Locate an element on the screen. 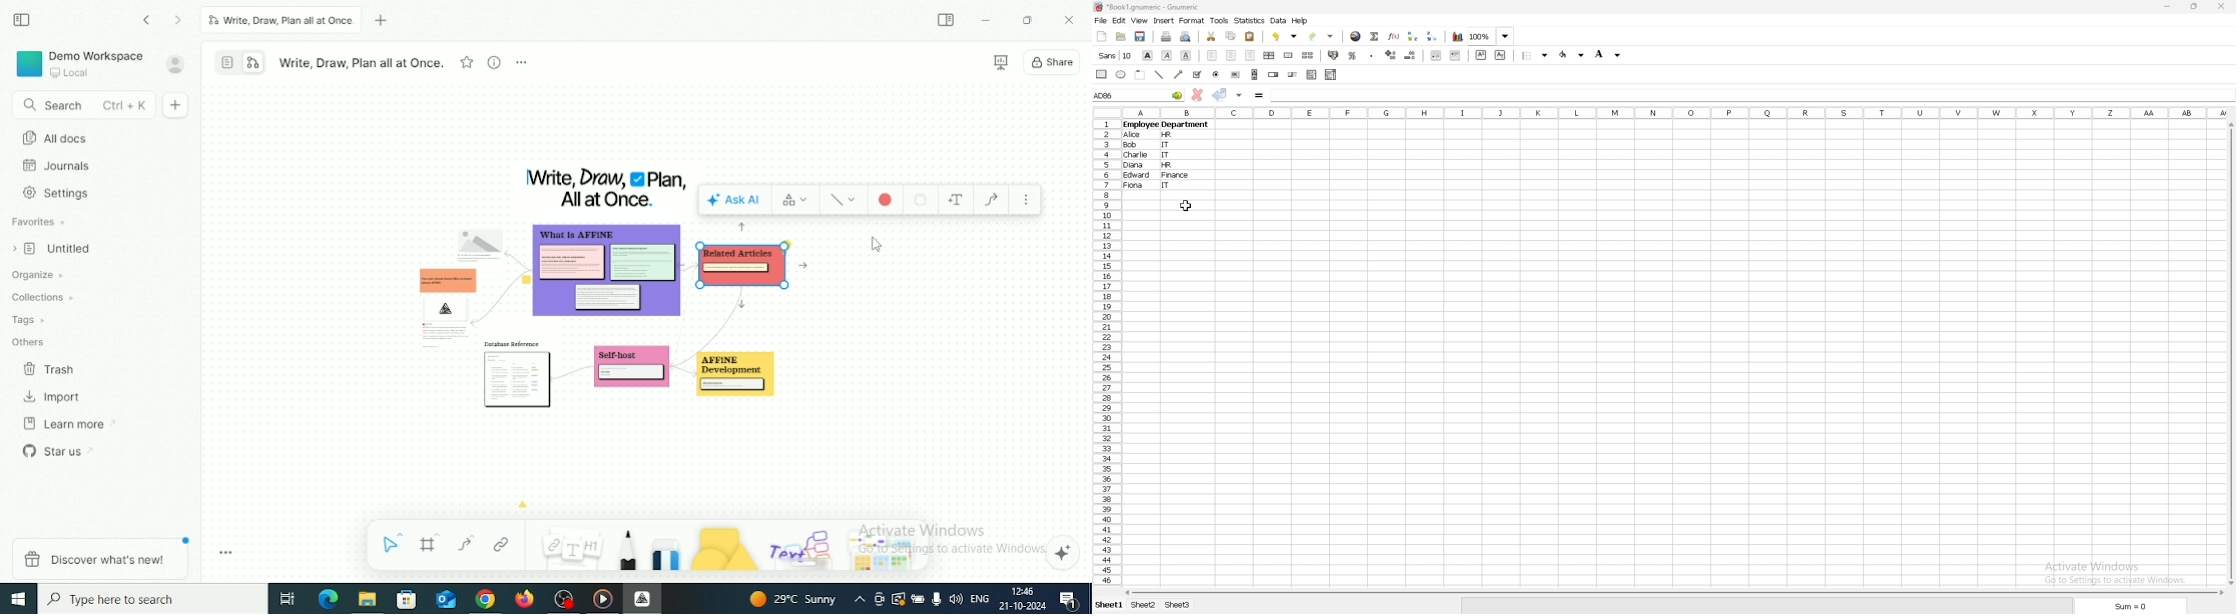 This screenshot has height=616, width=2240. spin button is located at coordinates (1273, 75).